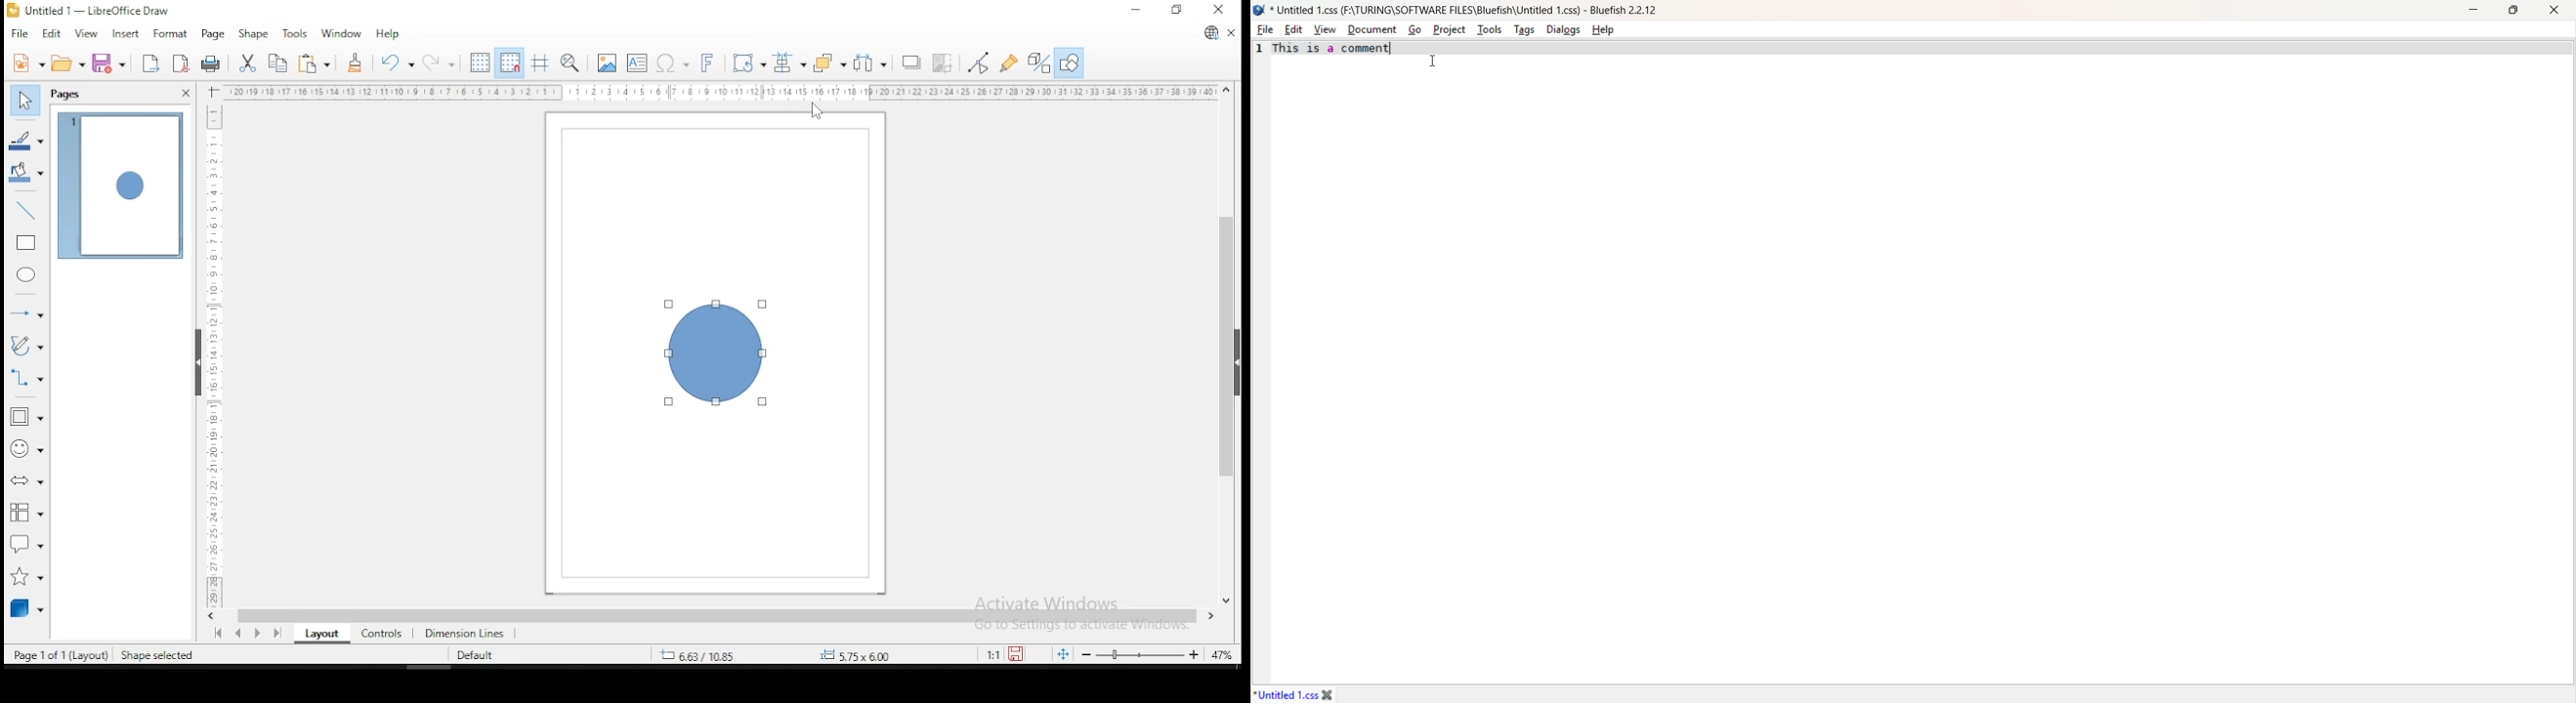 Image resolution: width=2576 pixels, height=728 pixels. Describe the element at coordinates (570, 62) in the screenshot. I see `zoom and pan` at that location.